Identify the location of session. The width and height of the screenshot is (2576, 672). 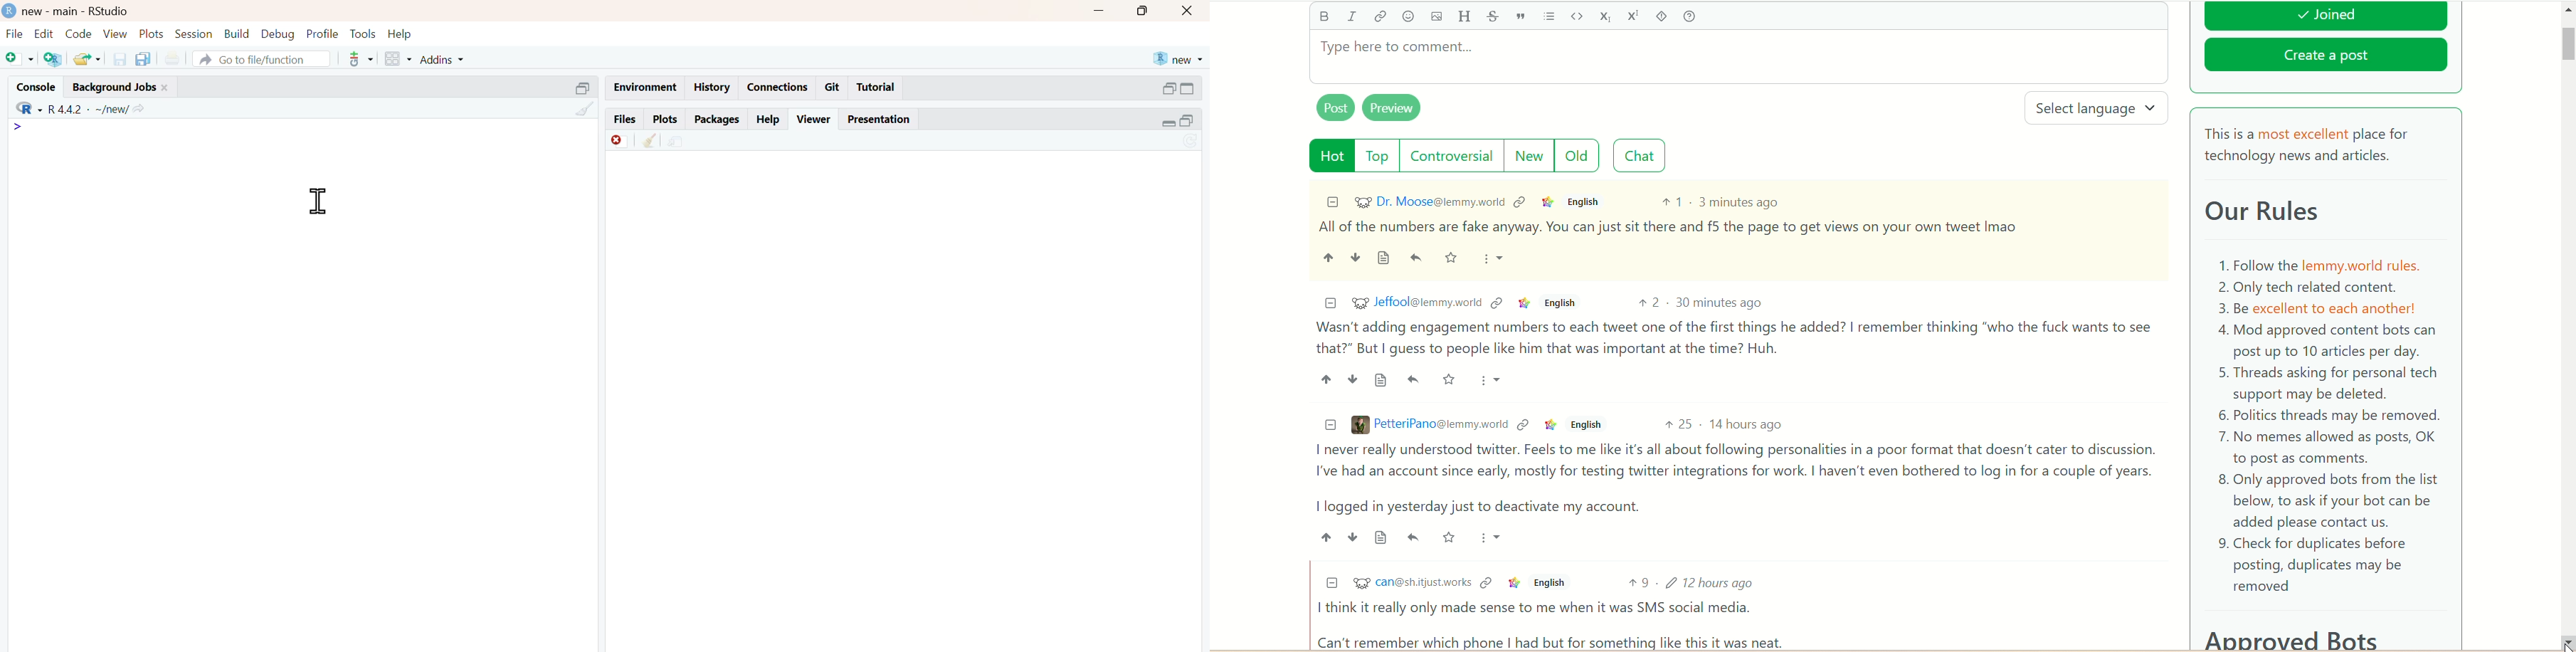
(195, 35).